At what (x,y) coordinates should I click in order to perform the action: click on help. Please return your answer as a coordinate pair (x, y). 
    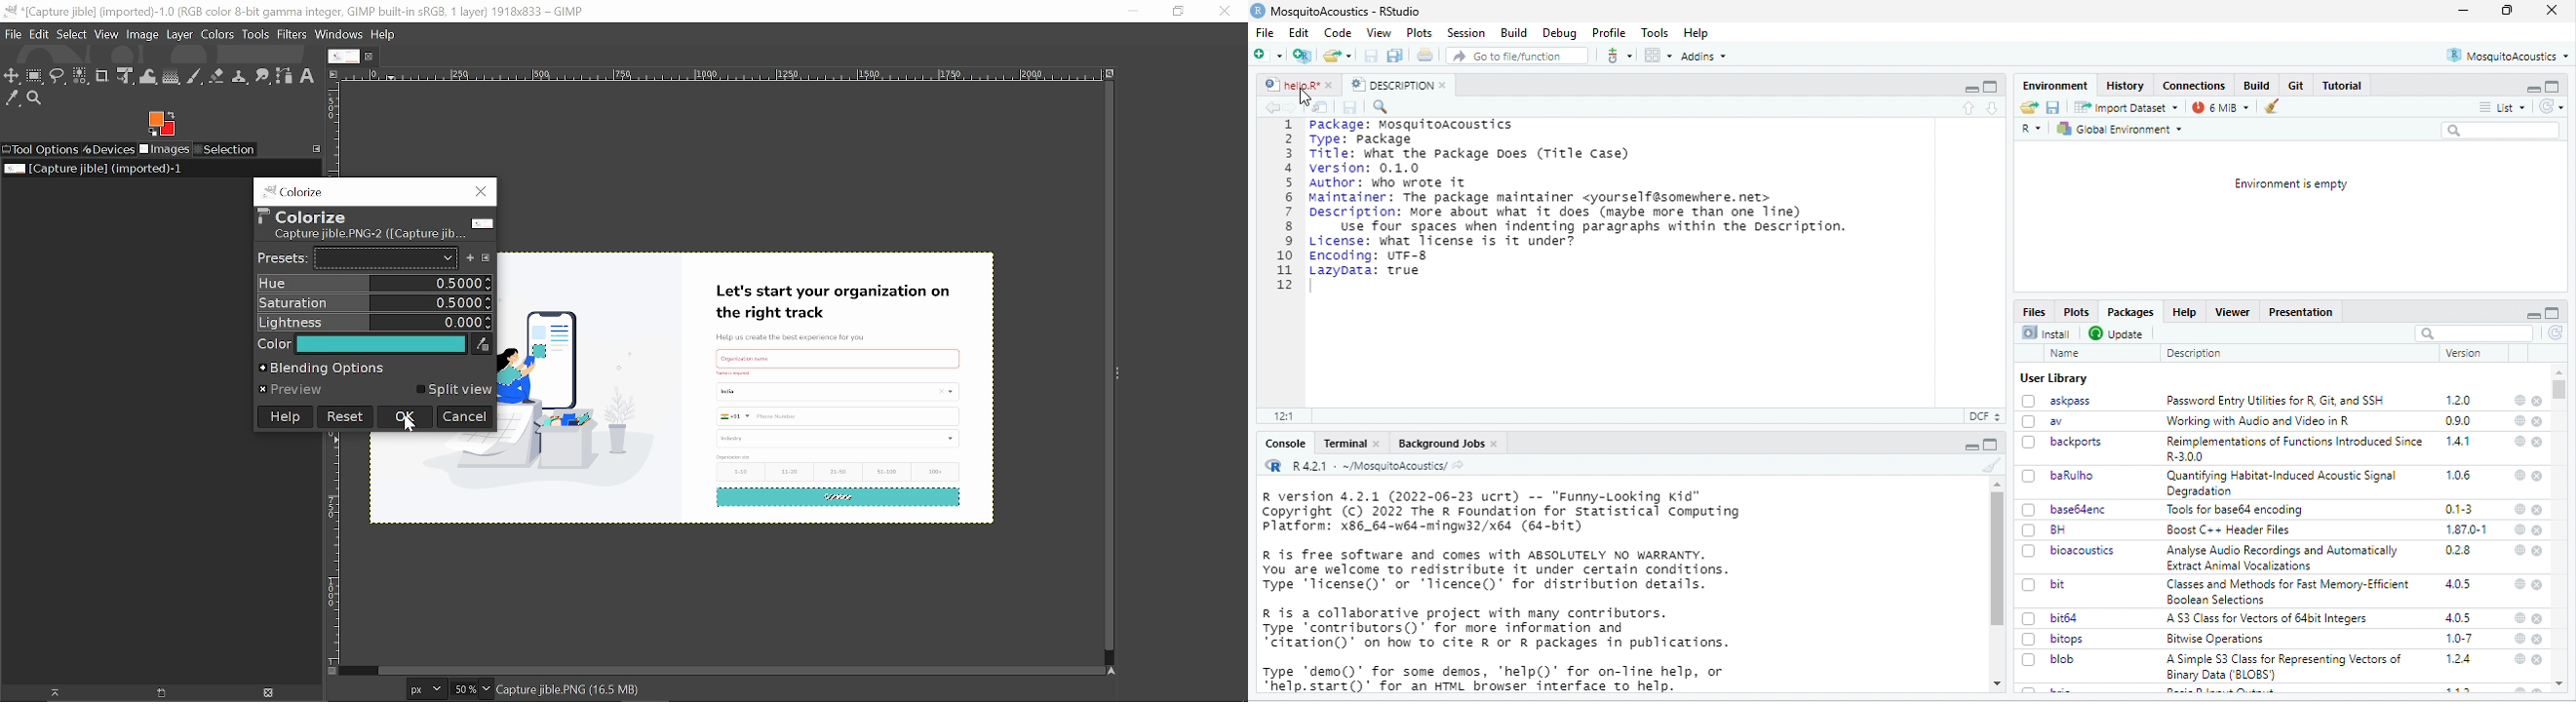
    Looking at the image, I should click on (2519, 639).